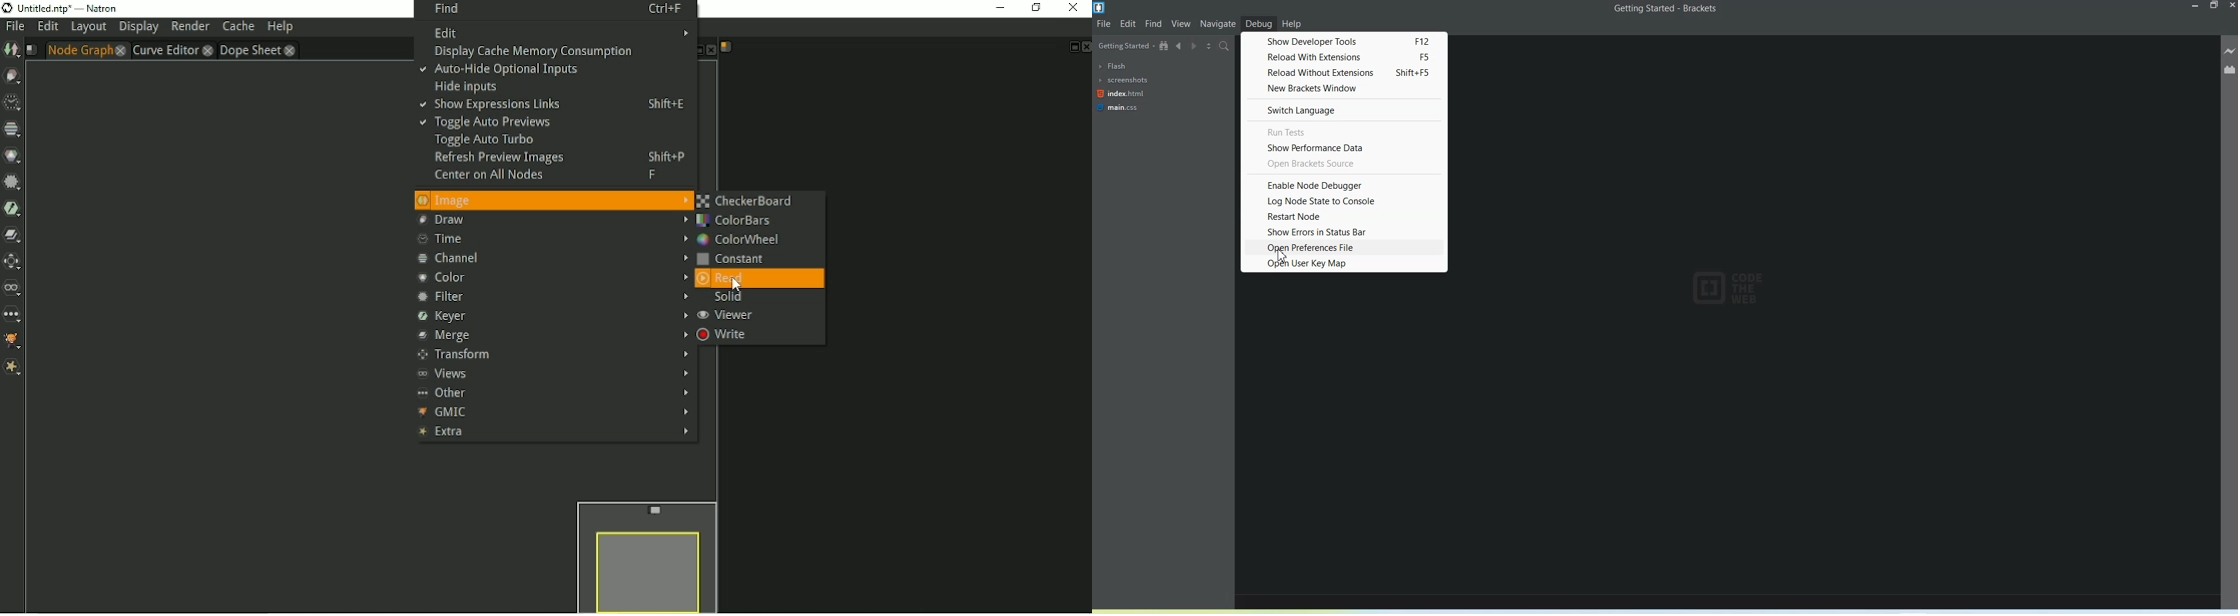  What do you see at coordinates (1218, 24) in the screenshot?
I see `Navigate` at bounding box center [1218, 24].